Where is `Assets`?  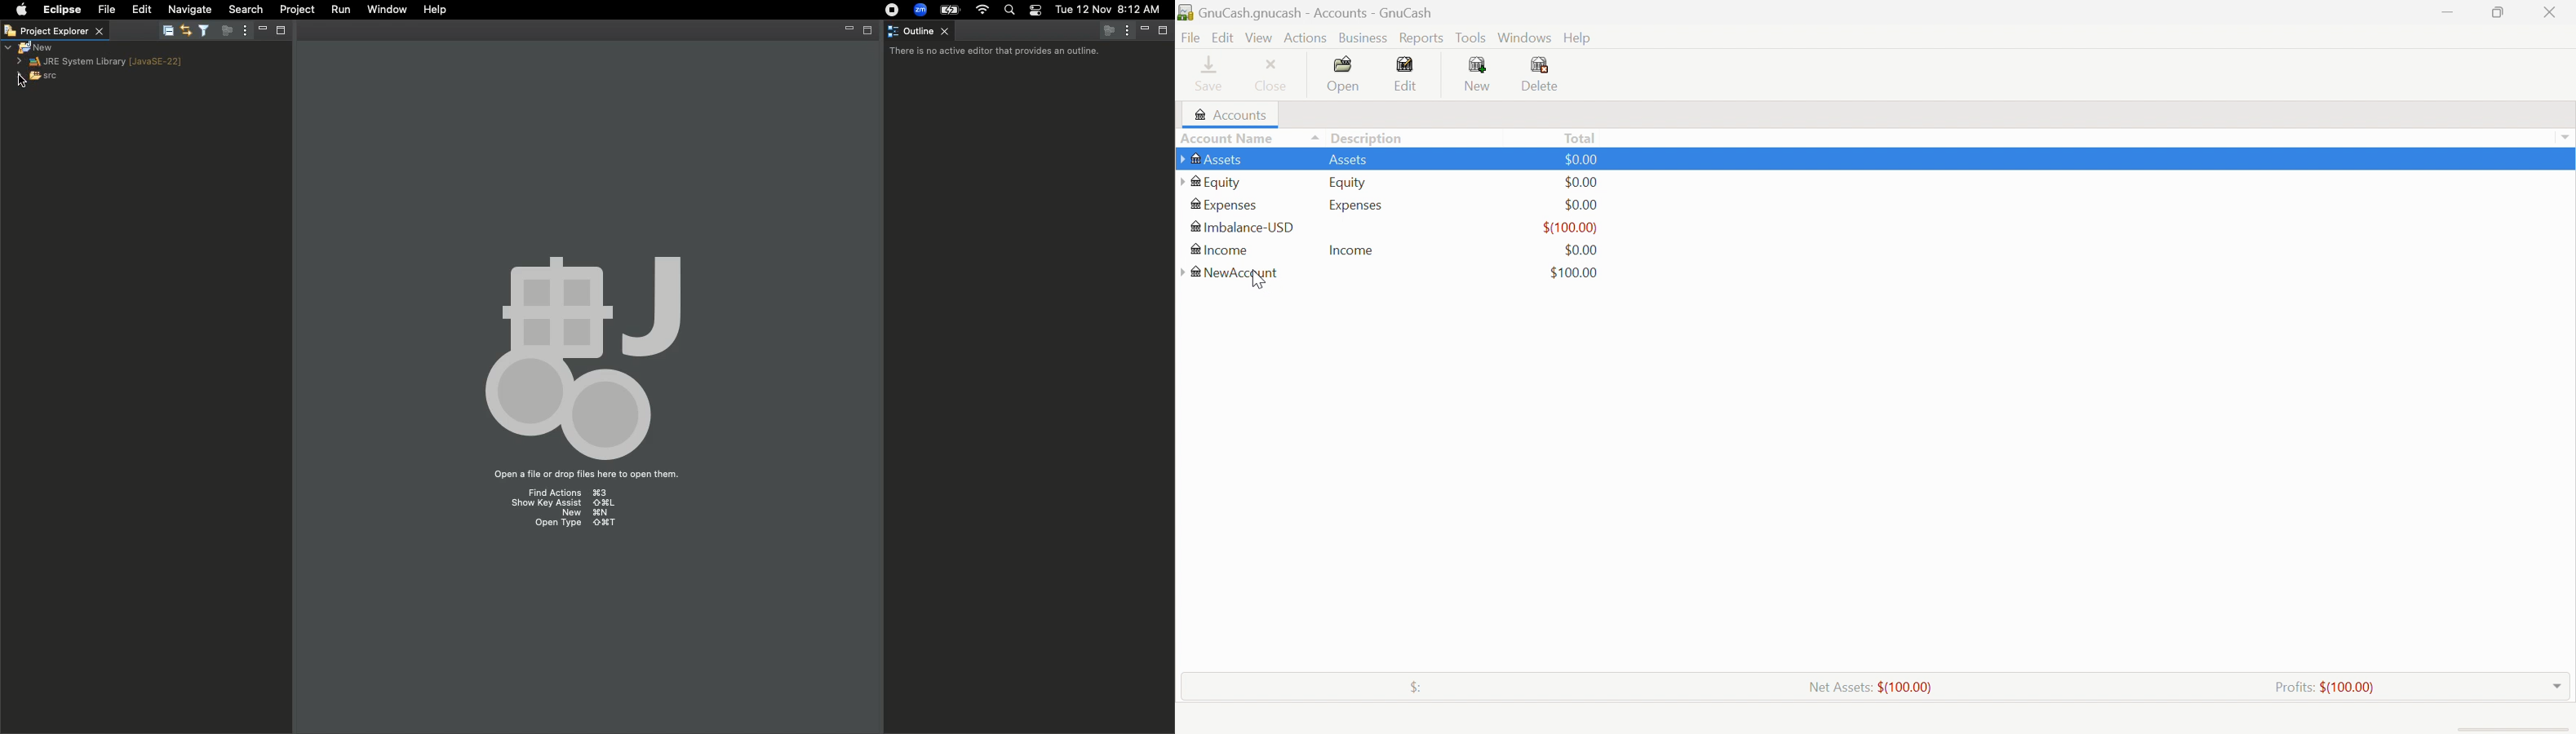 Assets is located at coordinates (1211, 159).